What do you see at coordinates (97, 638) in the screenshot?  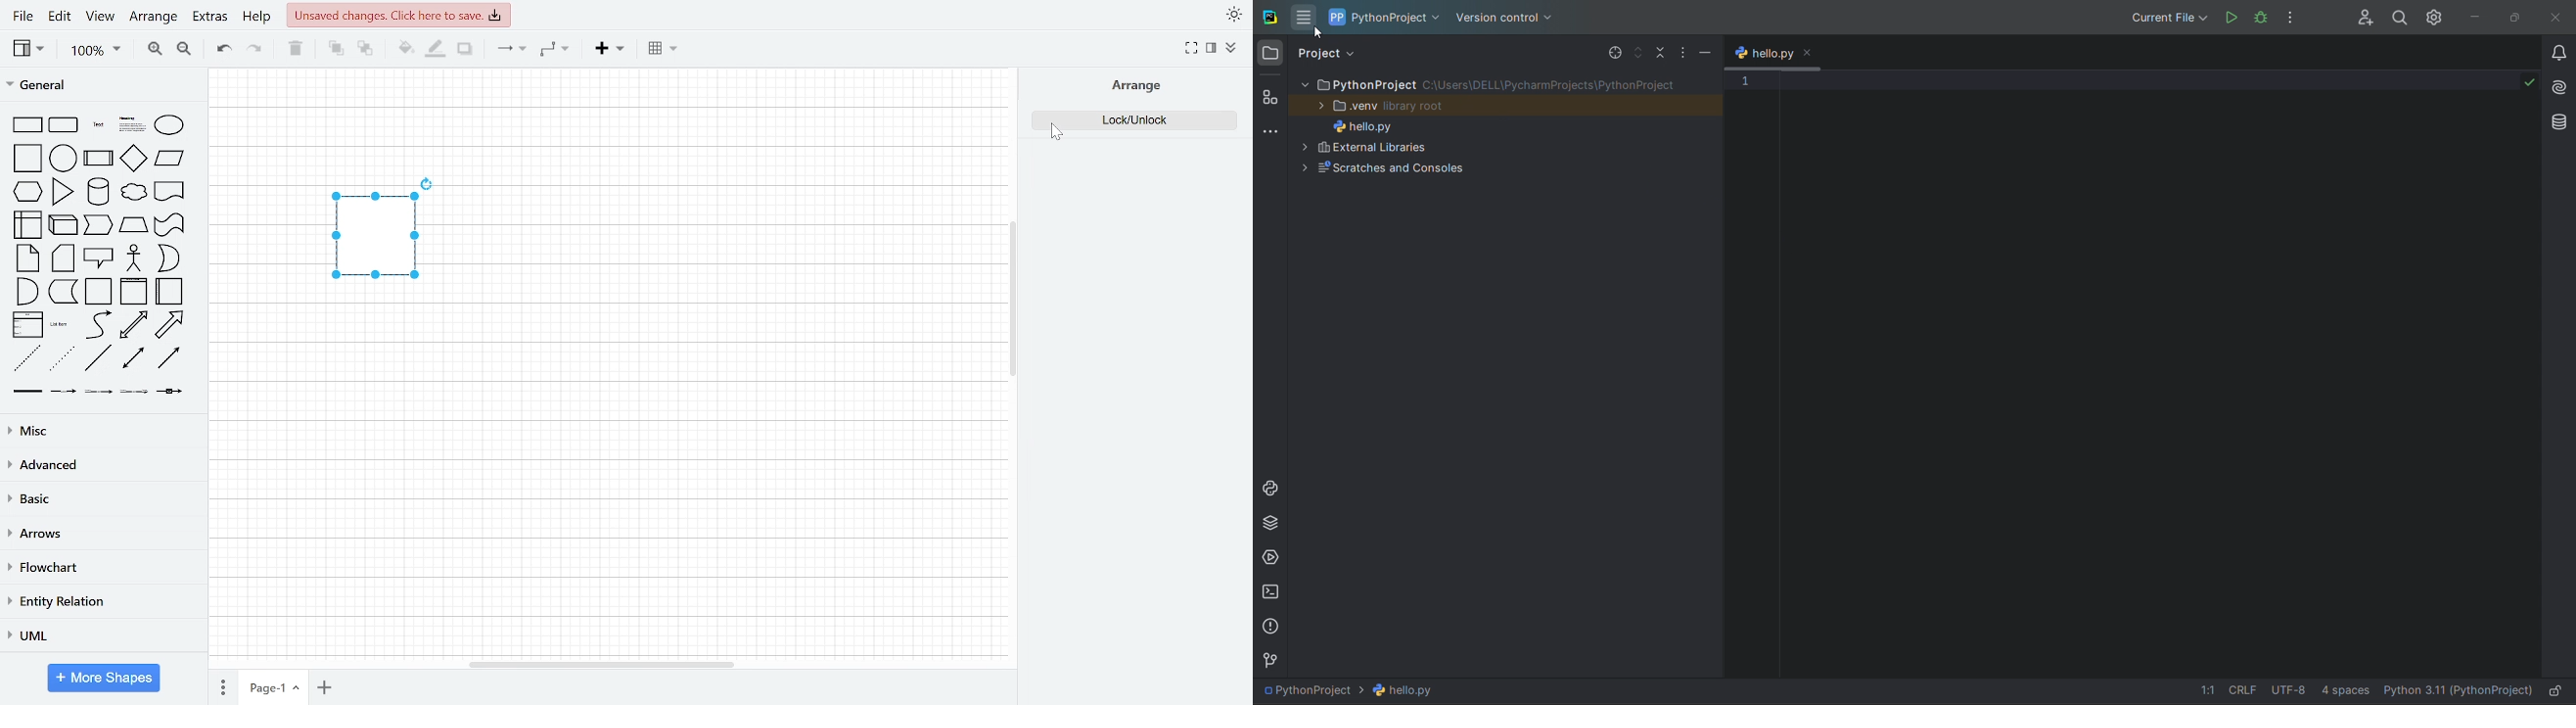 I see `UML` at bounding box center [97, 638].